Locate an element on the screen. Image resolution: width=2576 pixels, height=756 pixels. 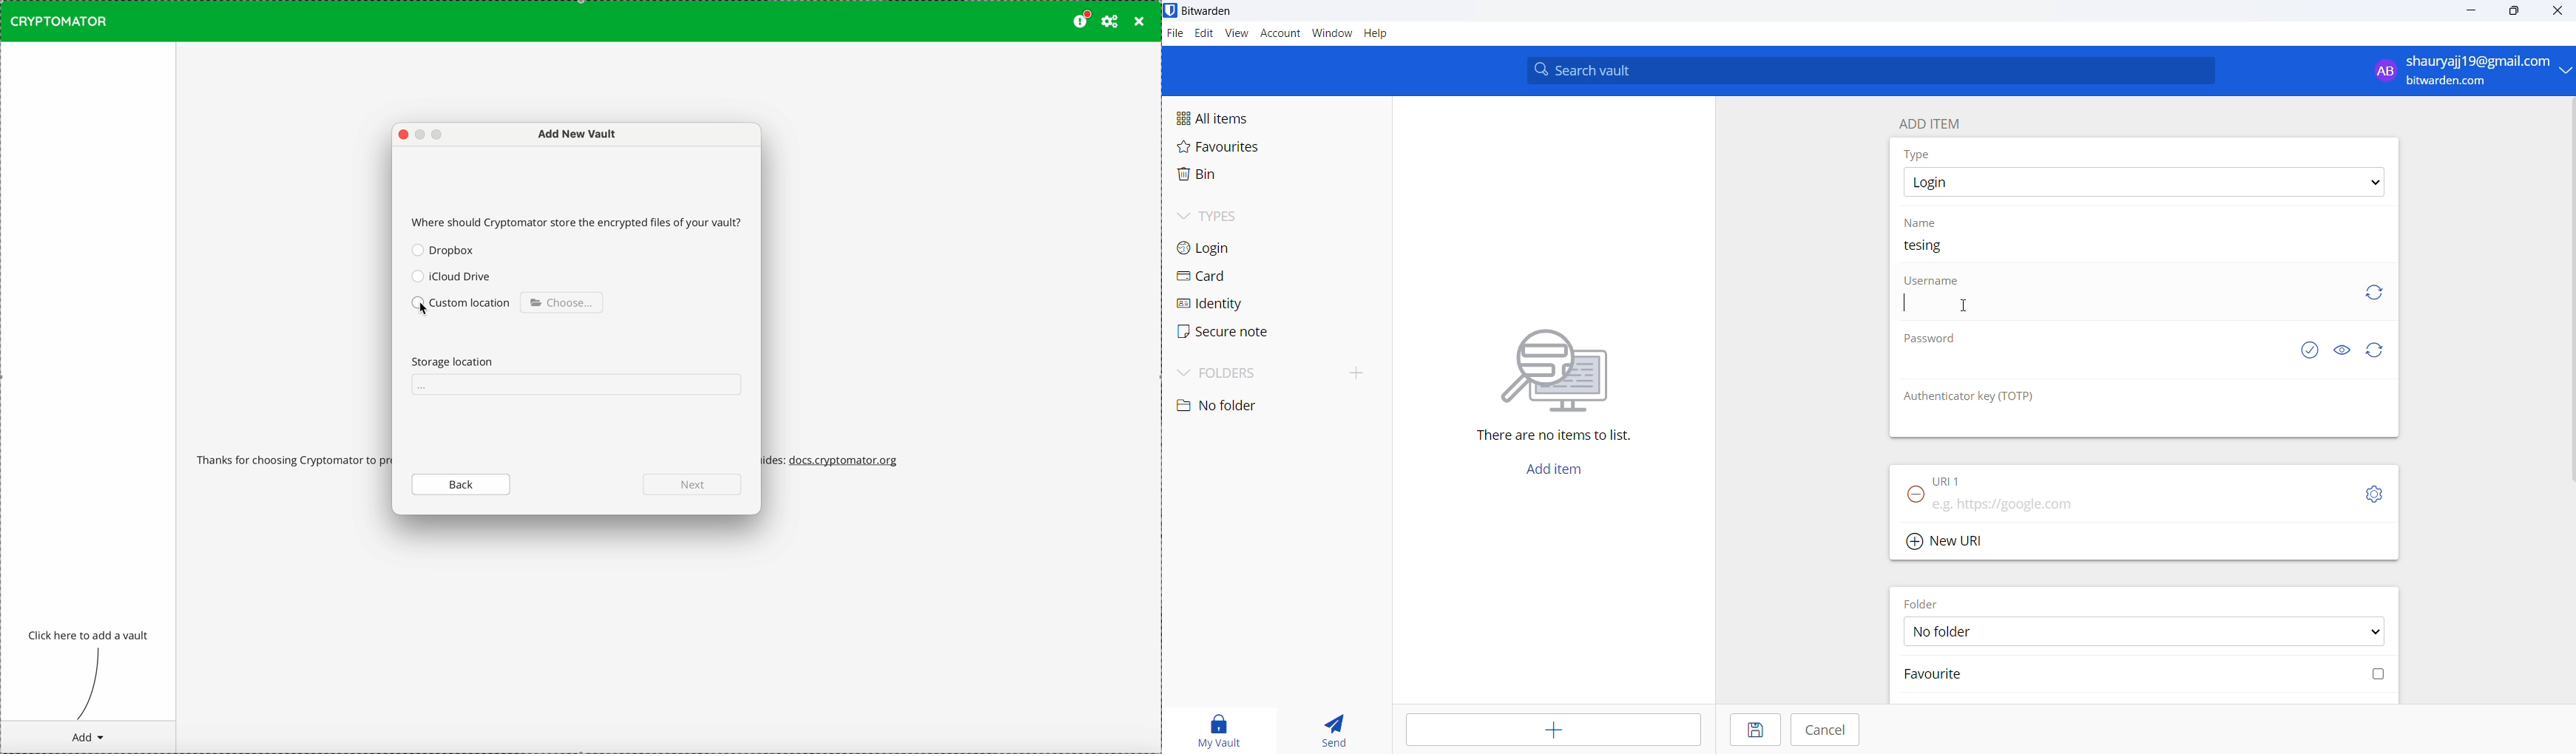
Mark favourite is located at coordinates (2143, 678).